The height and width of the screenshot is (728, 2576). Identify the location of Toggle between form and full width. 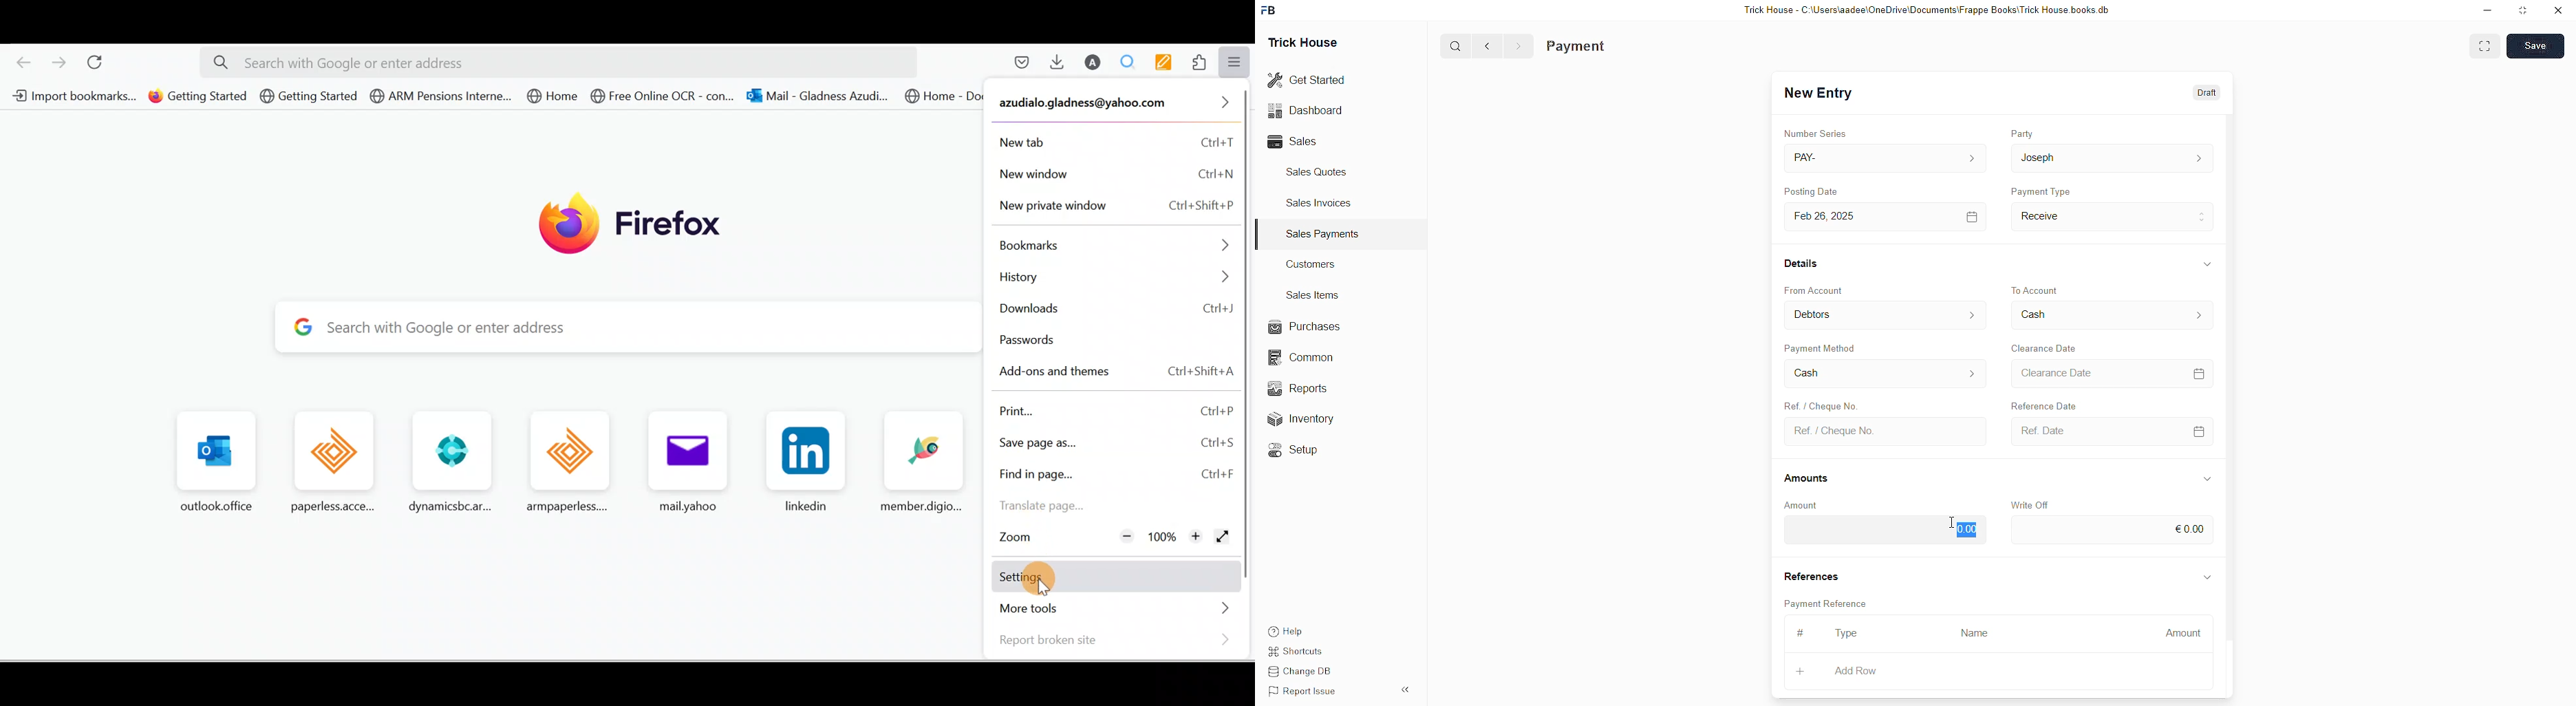
(2484, 48).